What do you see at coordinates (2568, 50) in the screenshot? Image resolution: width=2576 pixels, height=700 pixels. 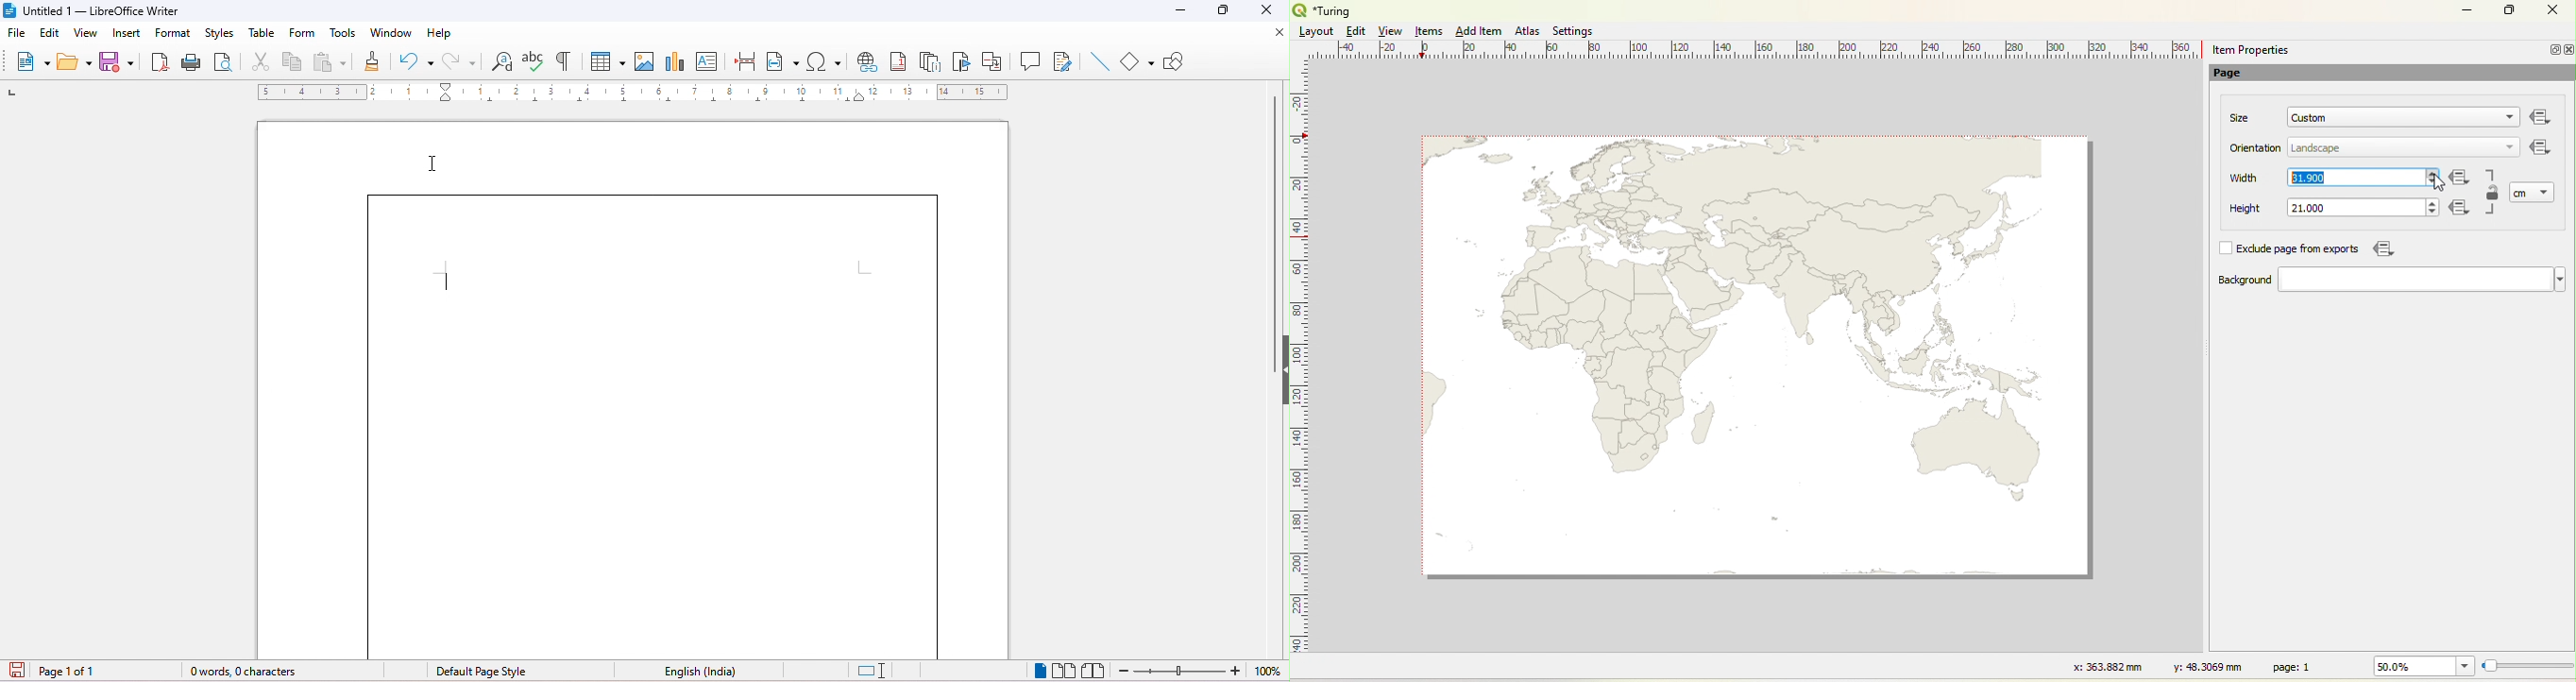 I see `close` at bounding box center [2568, 50].